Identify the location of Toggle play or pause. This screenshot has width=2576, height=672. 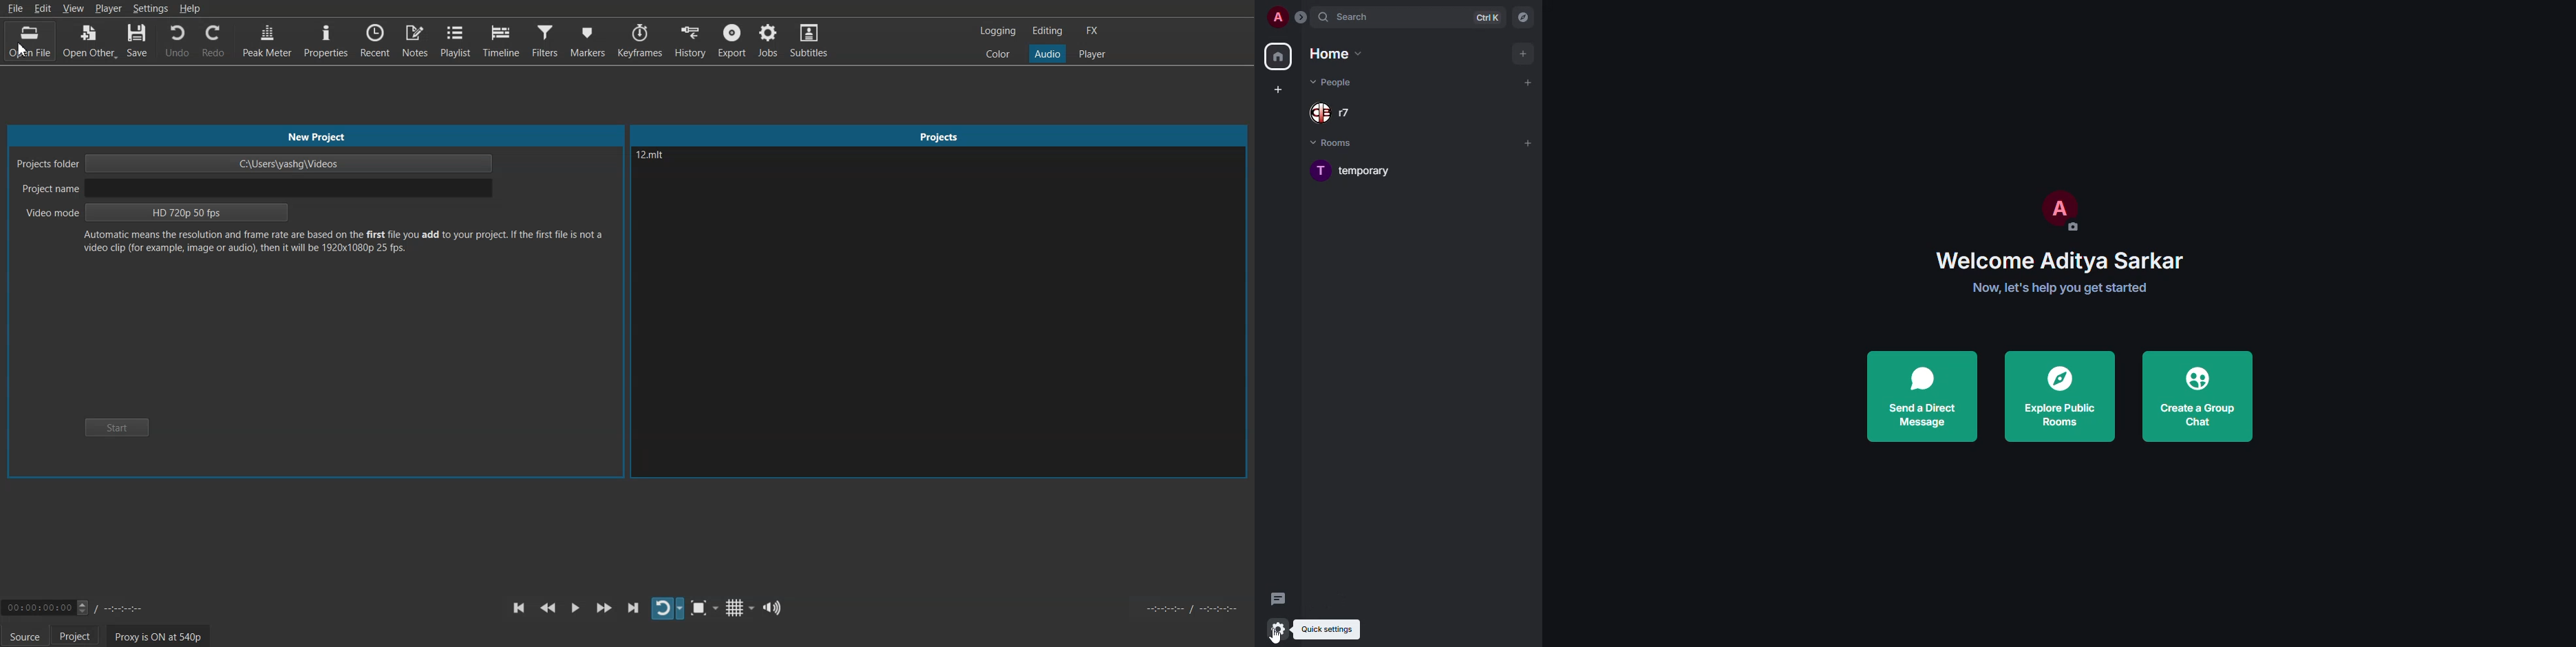
(576, 607).